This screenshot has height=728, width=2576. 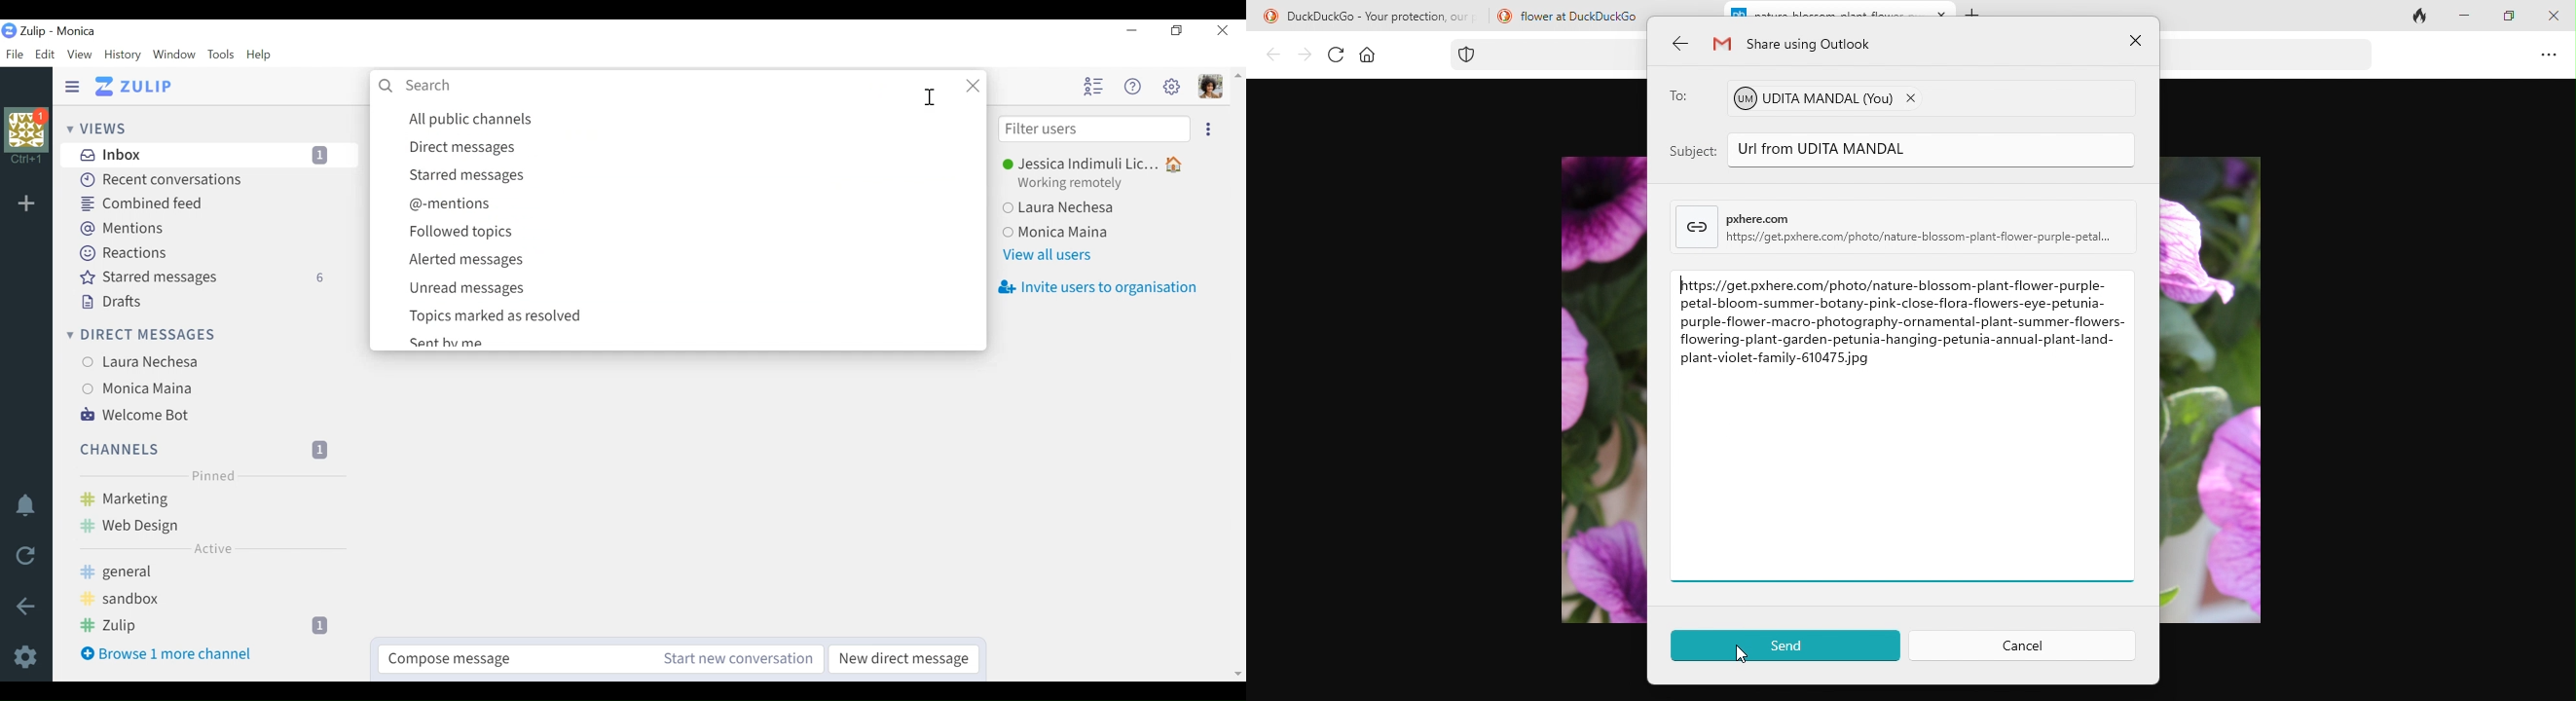 What do you see at coordinates (164, 180) in the screenshot?
I see `Recent Conversations` at bounding box center [164, 180].